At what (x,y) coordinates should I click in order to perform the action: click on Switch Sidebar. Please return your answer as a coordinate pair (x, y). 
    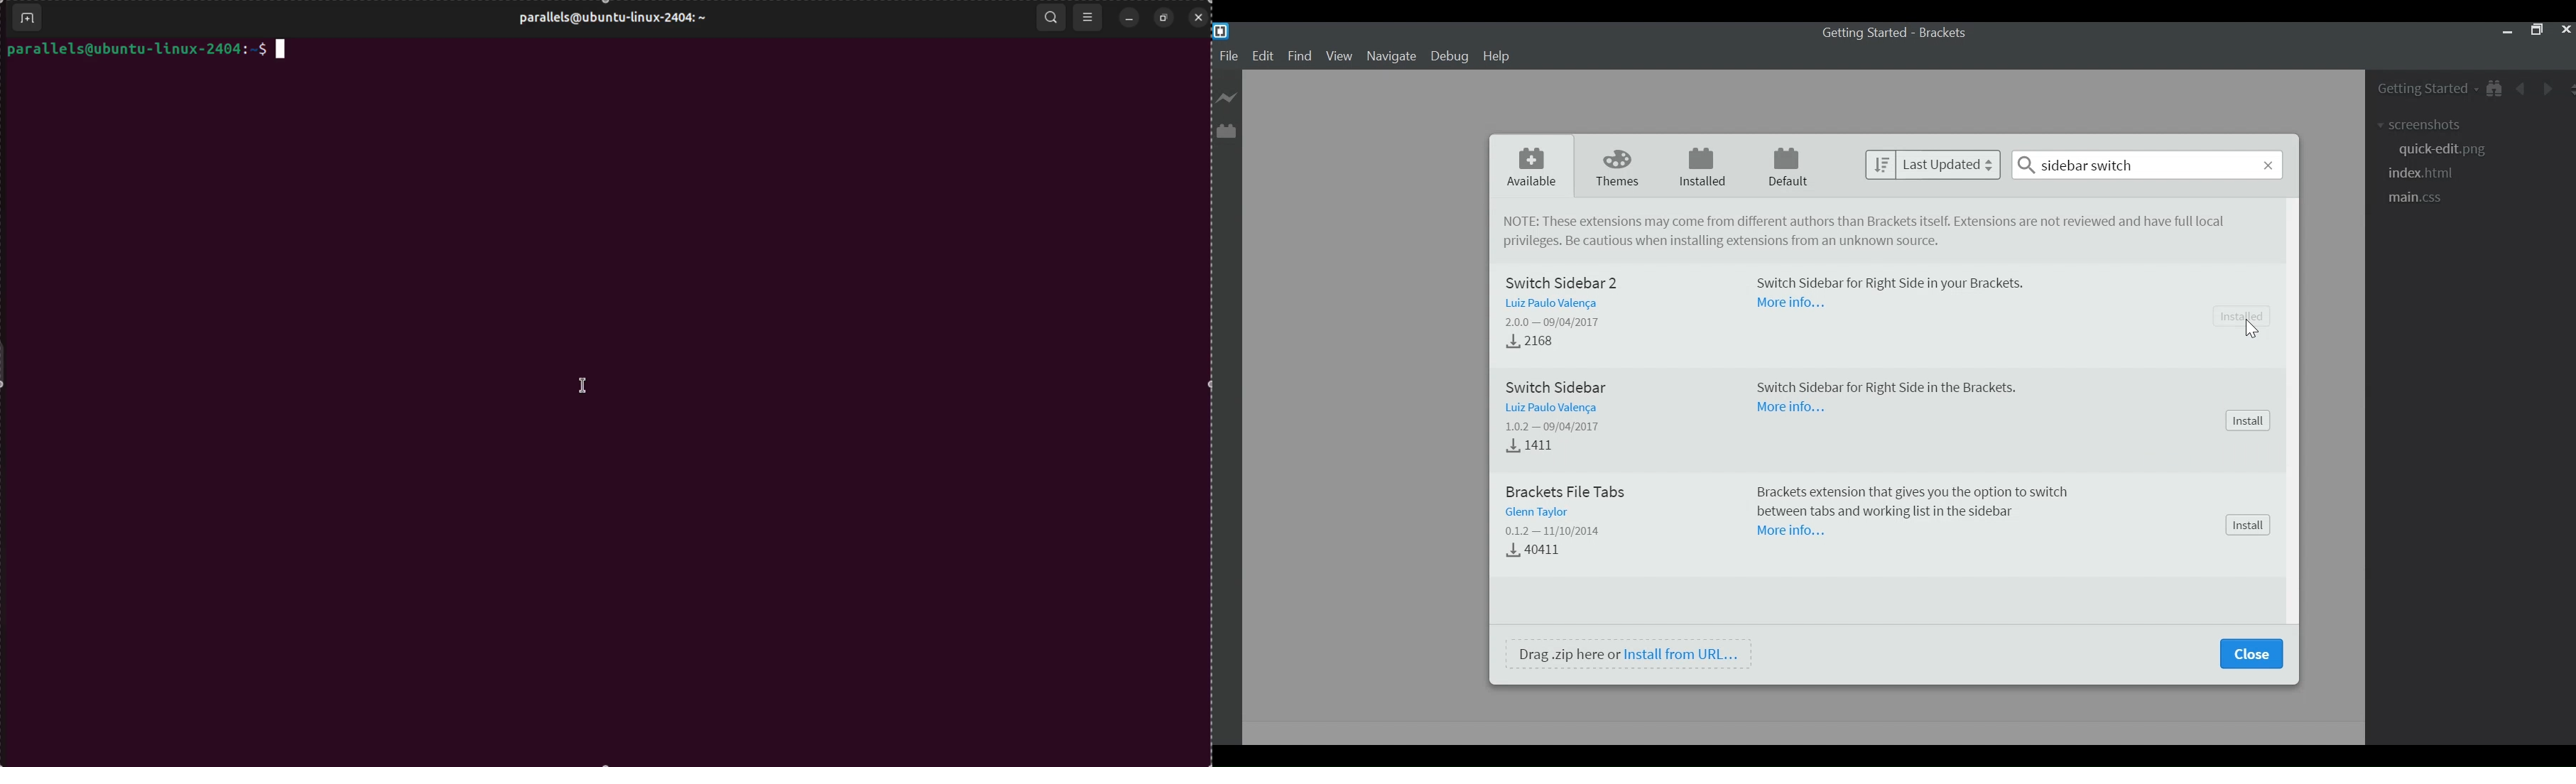
    Looking at the image, I should click on (1563, 387).